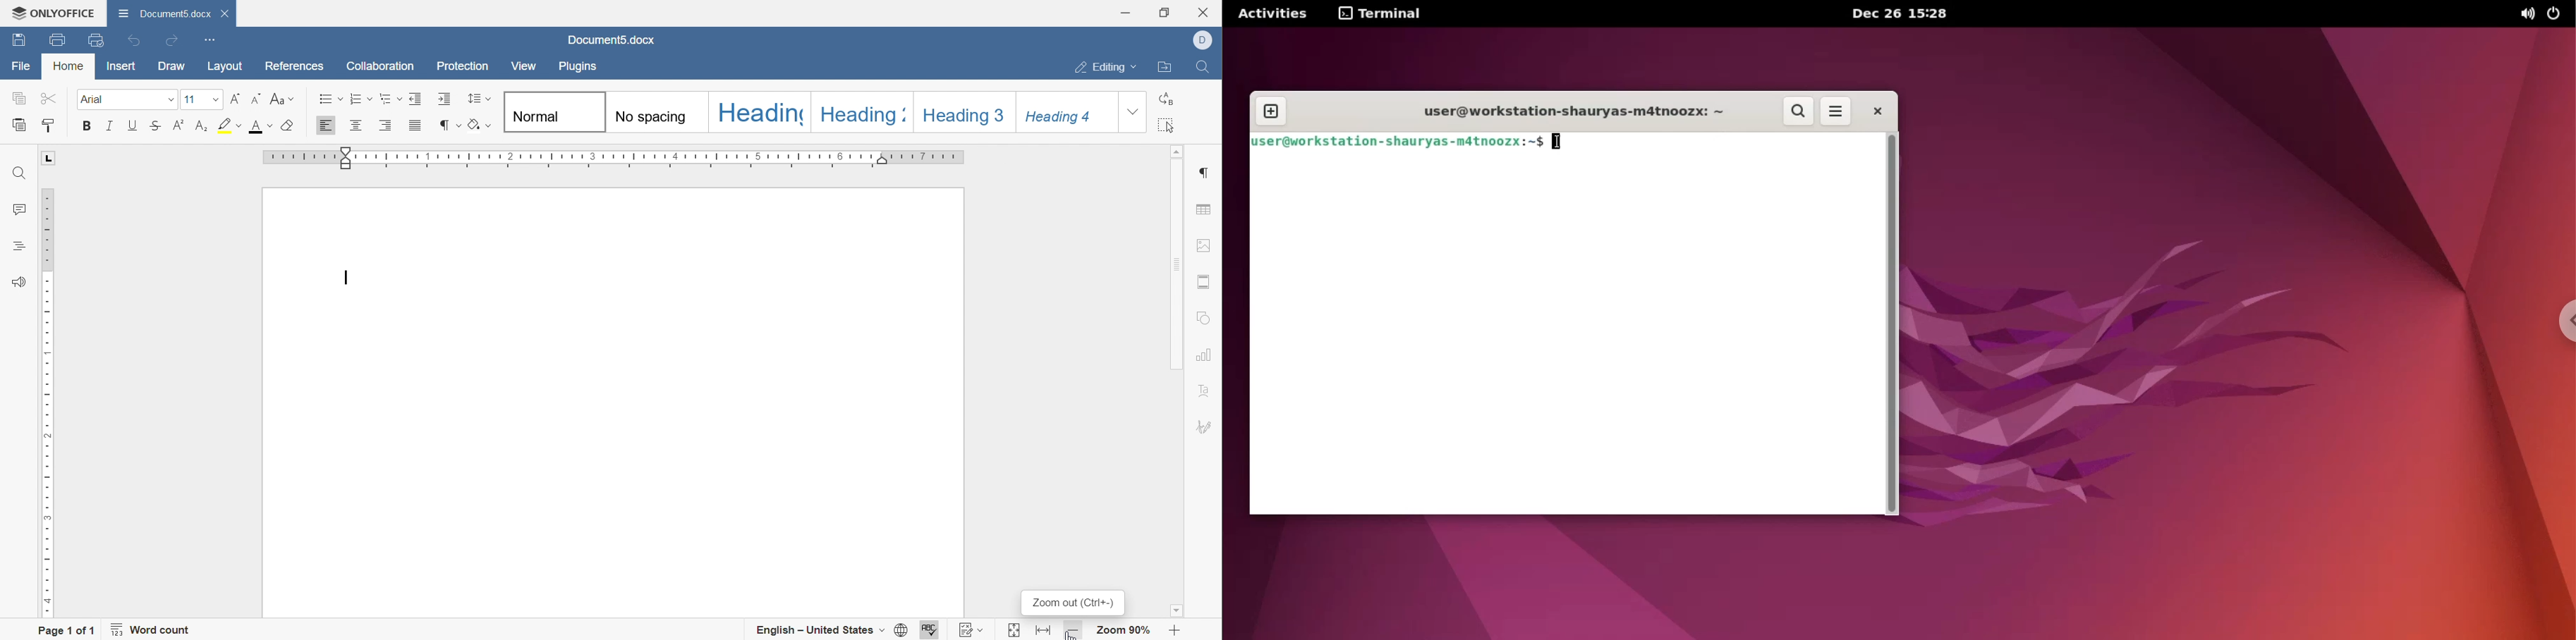  I want to click on set document language, so click(902, 629).